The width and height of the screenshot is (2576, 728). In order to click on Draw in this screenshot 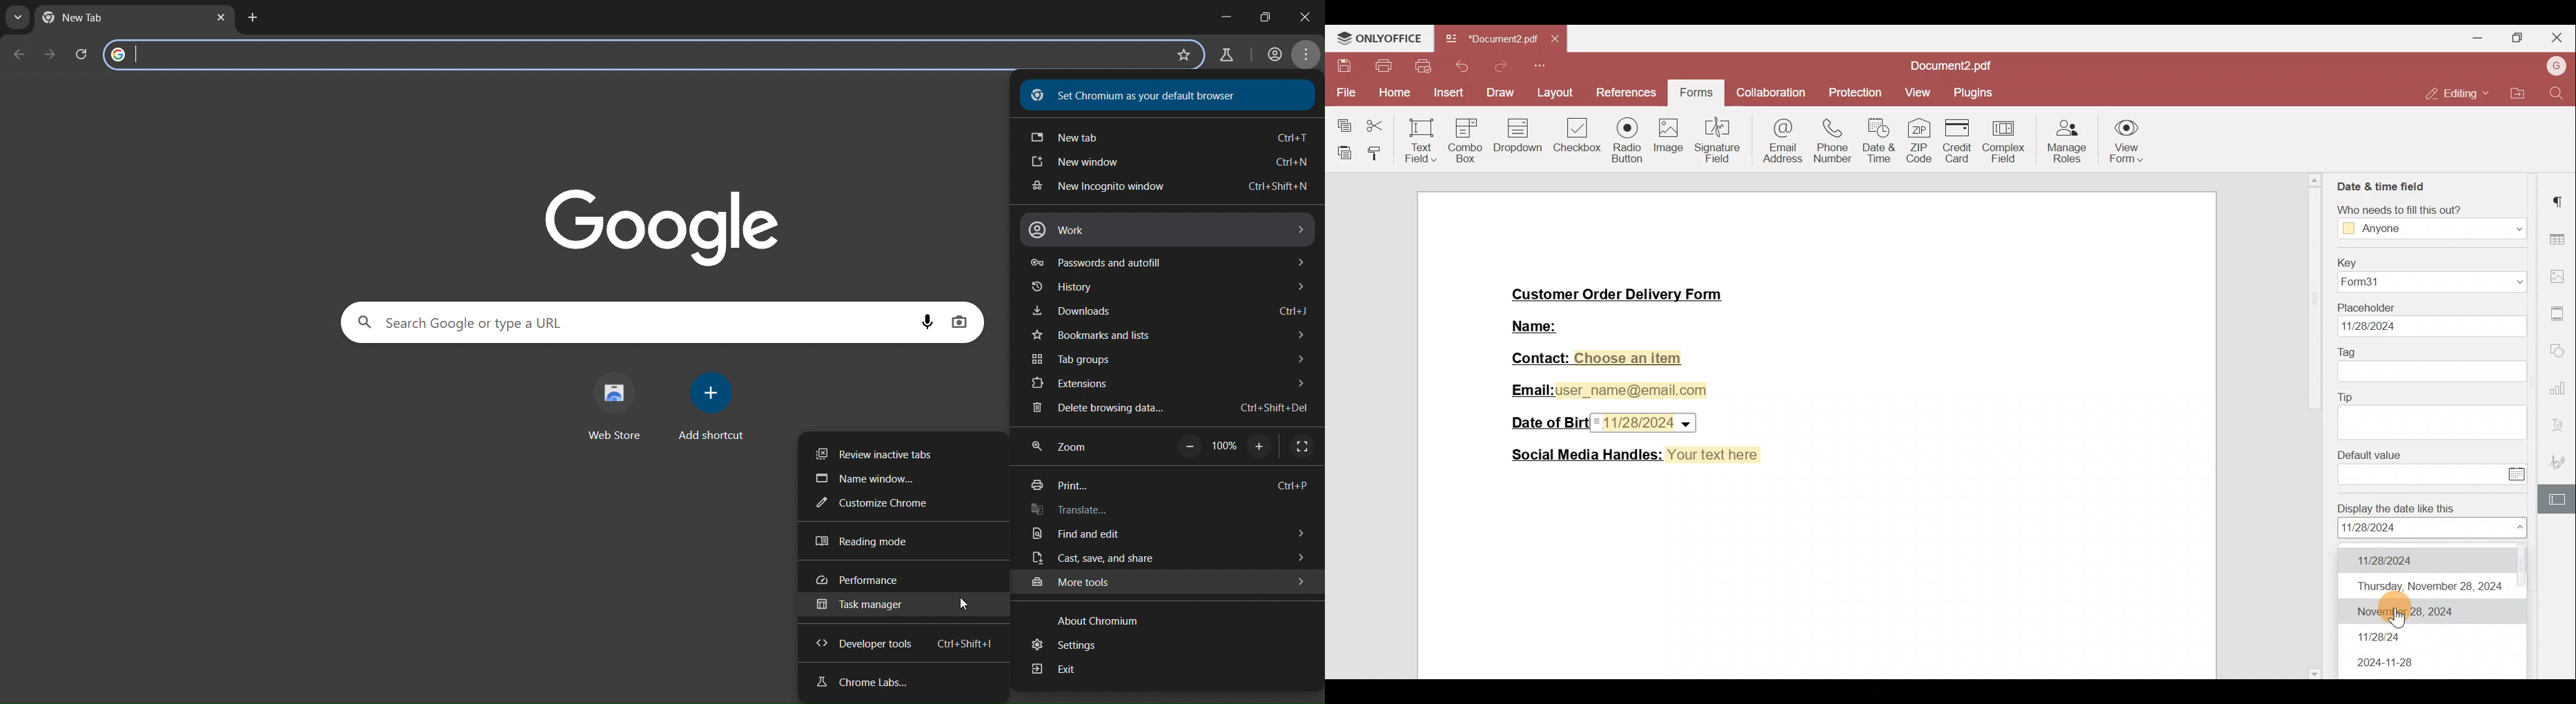, I will do `click(1499, 92)`.